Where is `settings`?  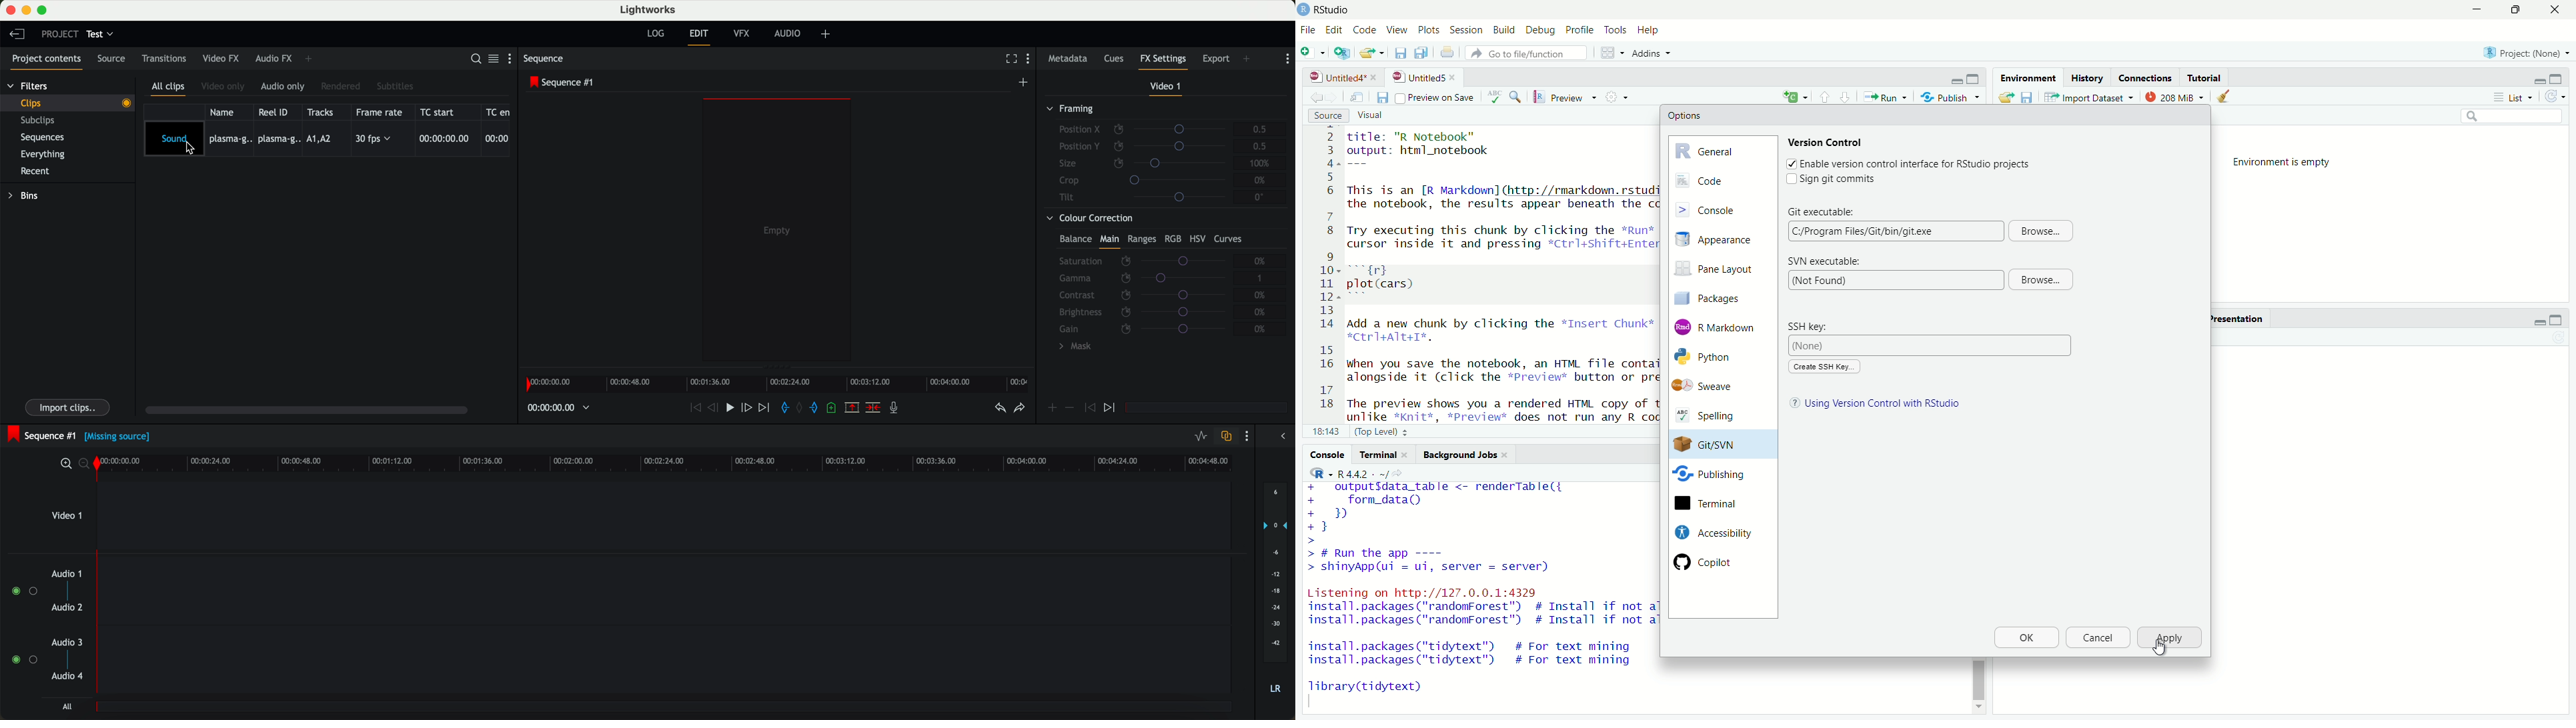 settings is located at coordinates (1620, 97).